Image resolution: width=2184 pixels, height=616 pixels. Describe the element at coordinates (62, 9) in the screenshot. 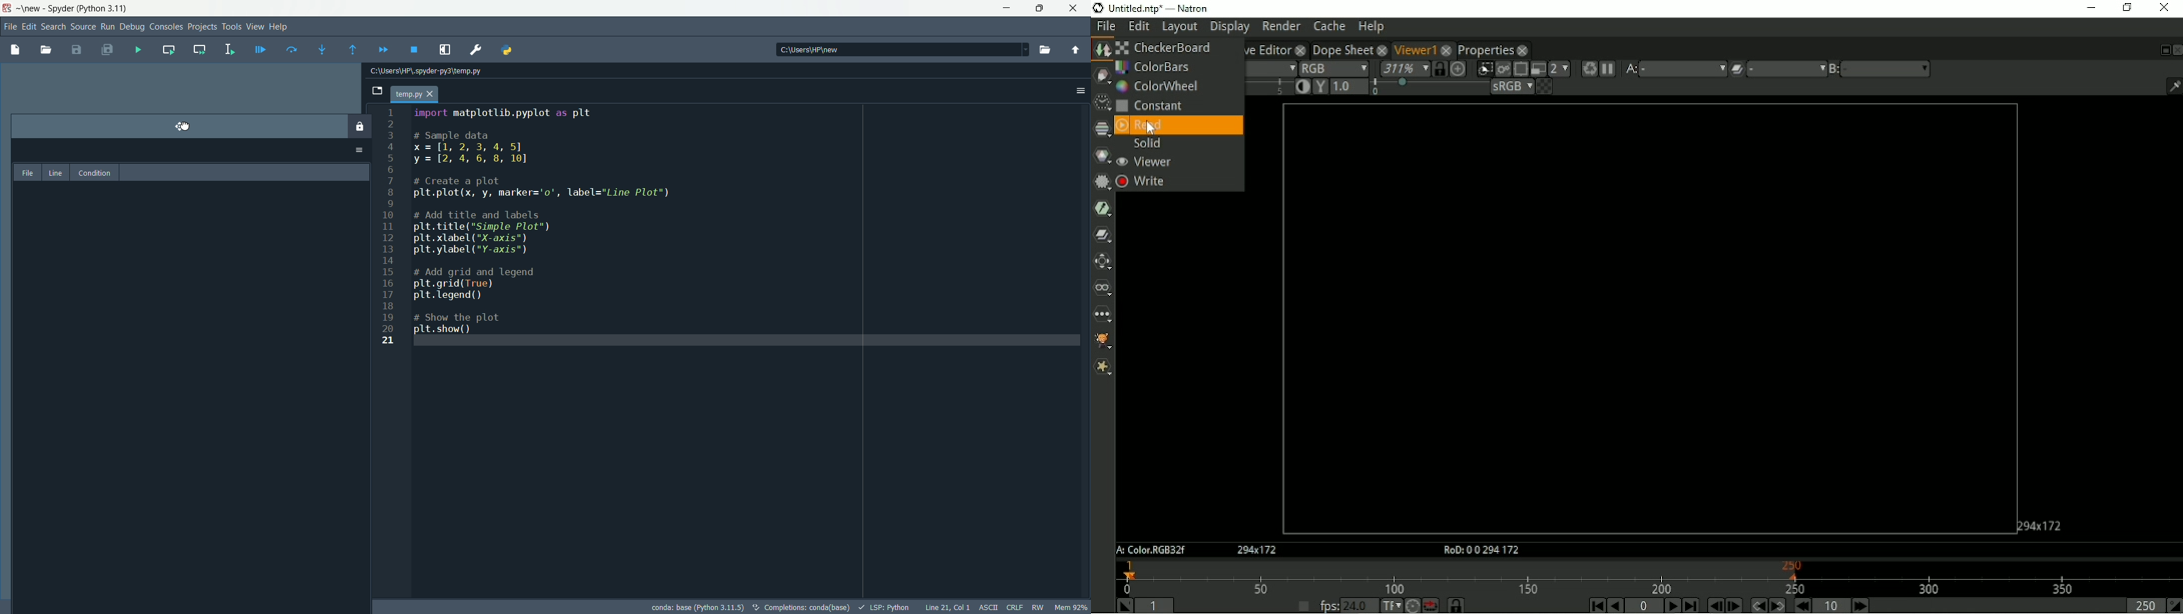

I see `app name` at that location.